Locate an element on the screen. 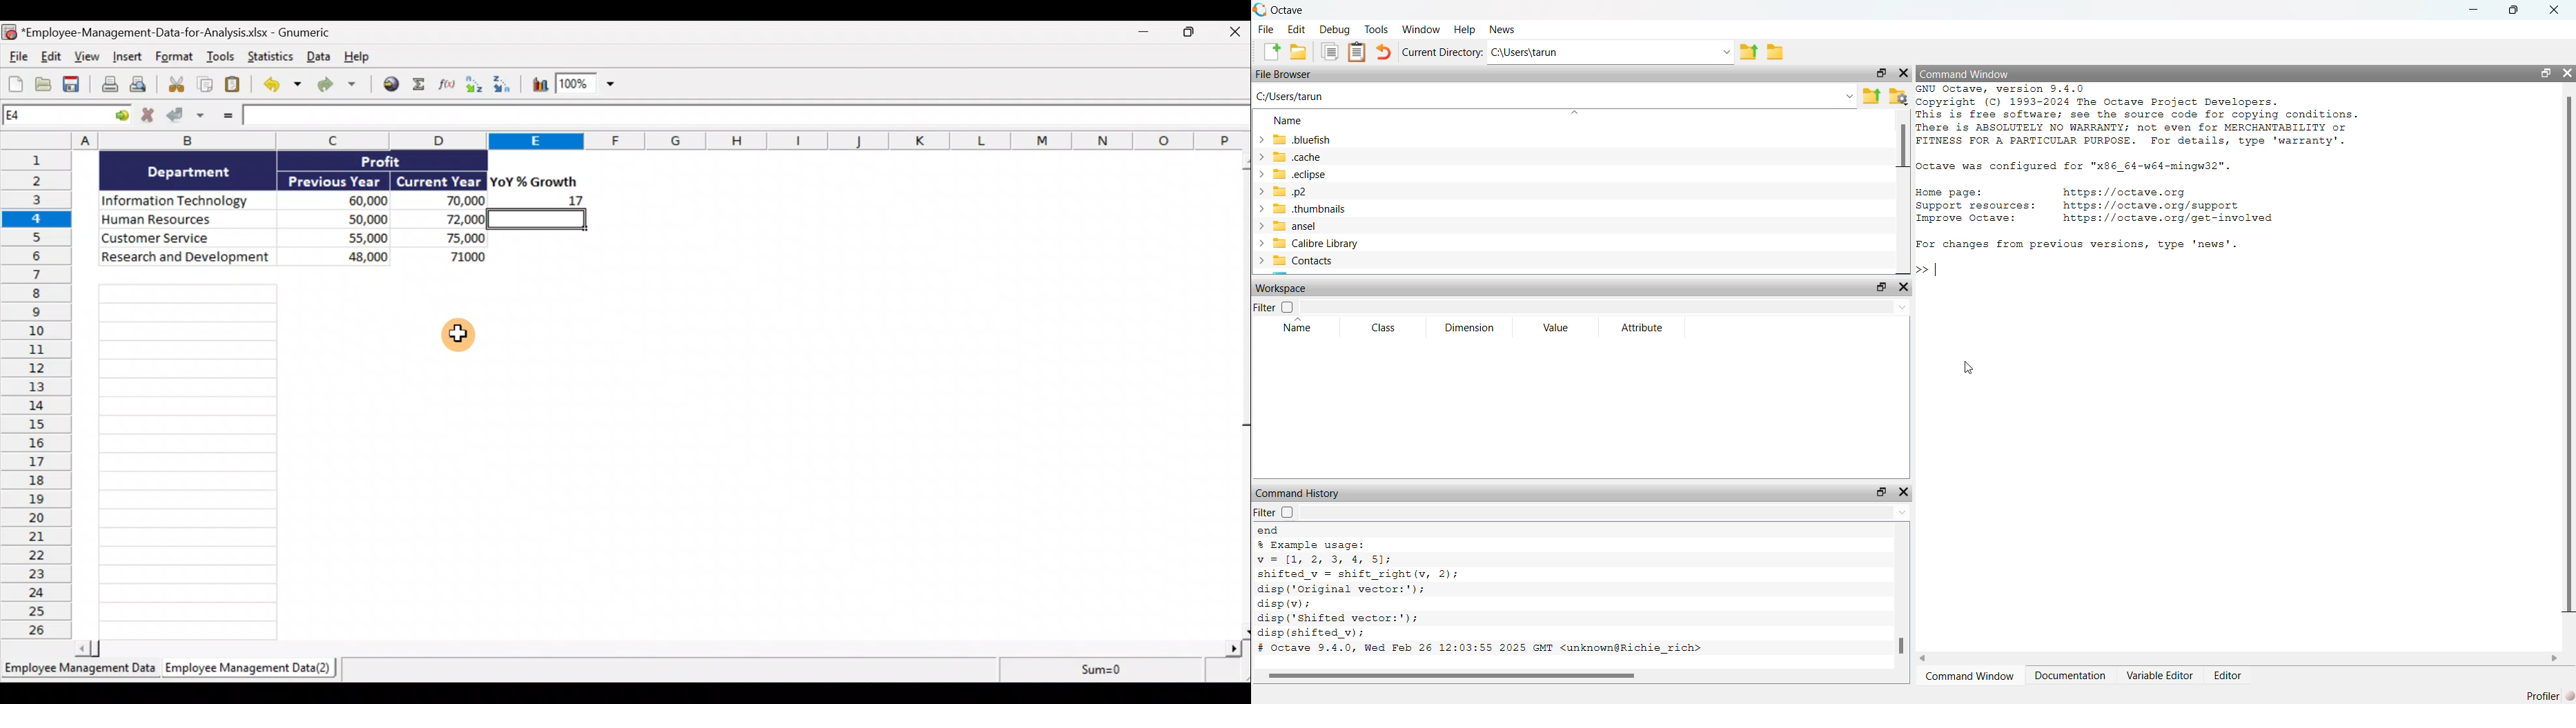 This screenshot has height=728, width=2576. unlock widget is located at coordinates (1878, 287).